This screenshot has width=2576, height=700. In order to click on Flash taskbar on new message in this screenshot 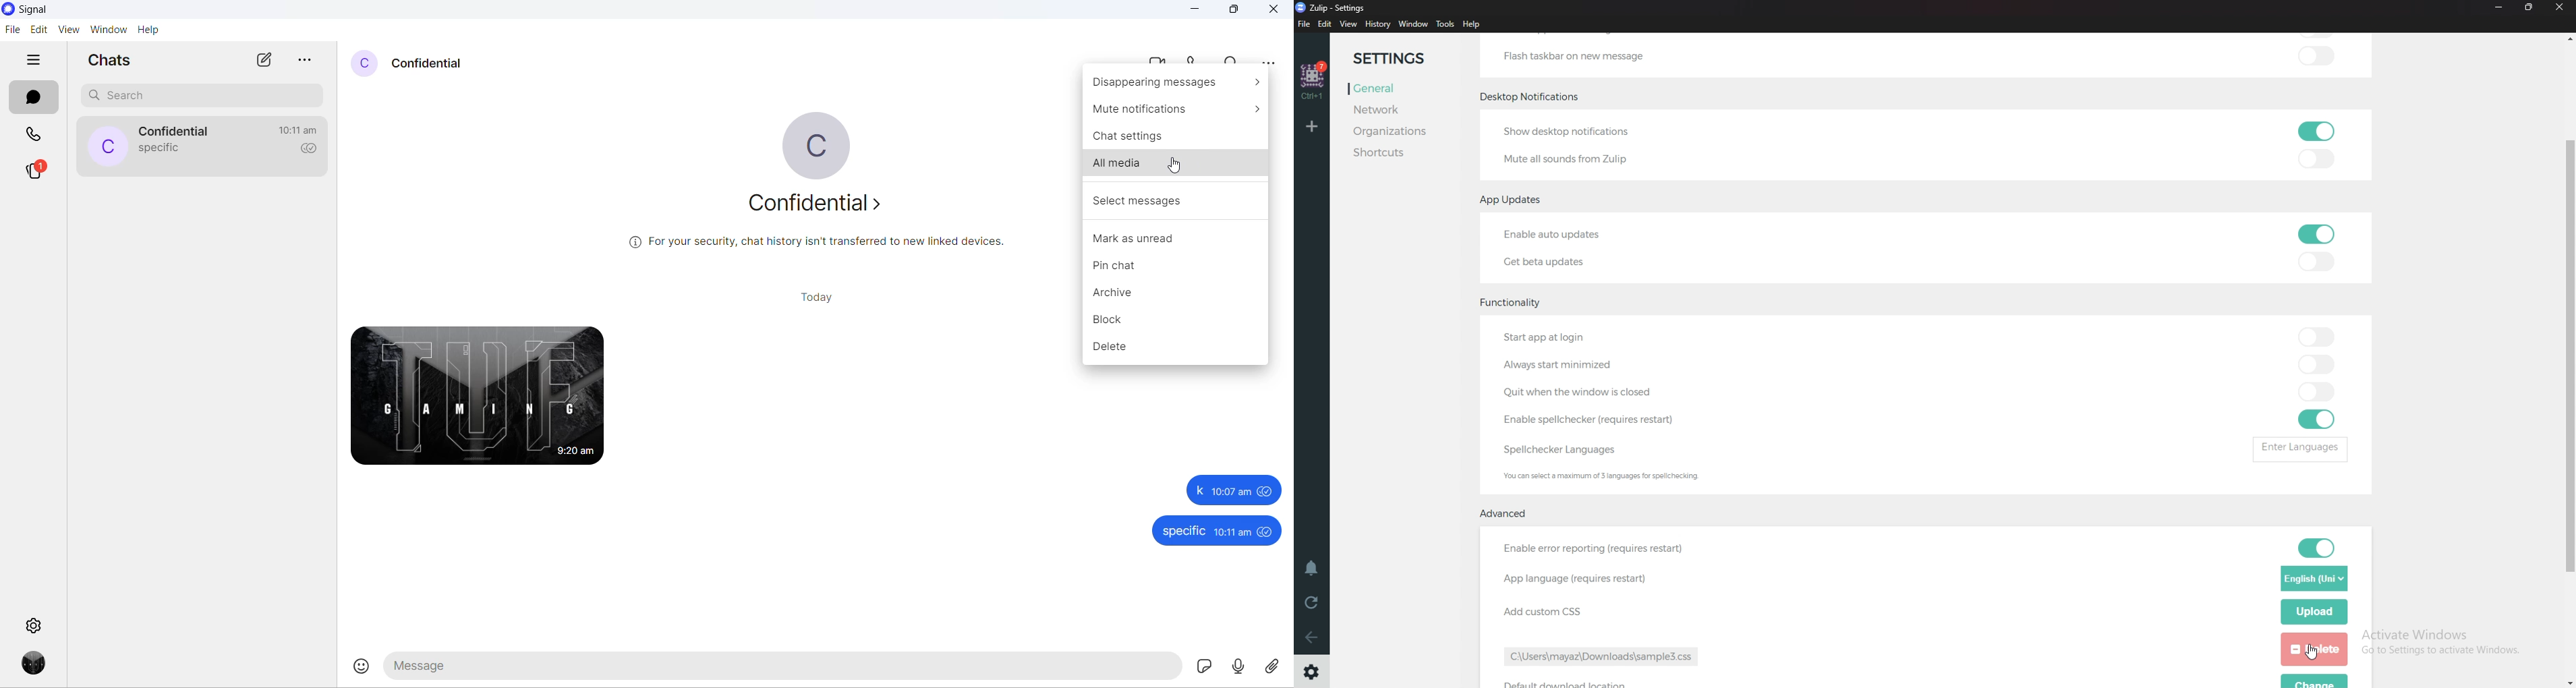, I will do `click(1573, 55)`.